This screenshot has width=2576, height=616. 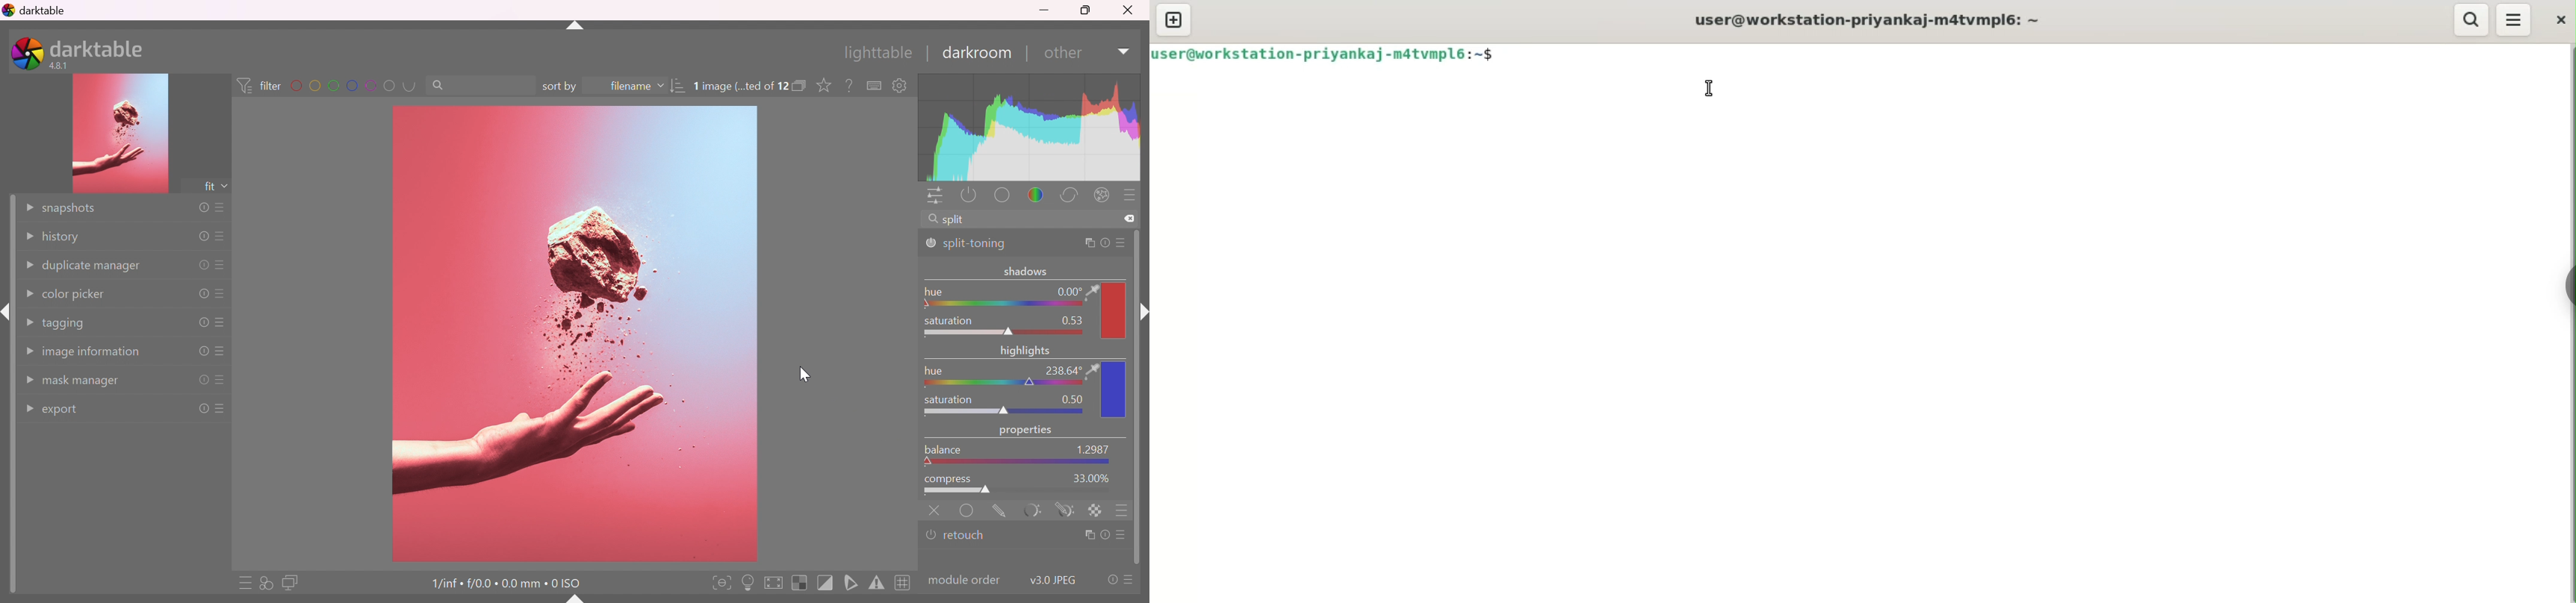 I want to click on presets, so click(x=222, y=323).